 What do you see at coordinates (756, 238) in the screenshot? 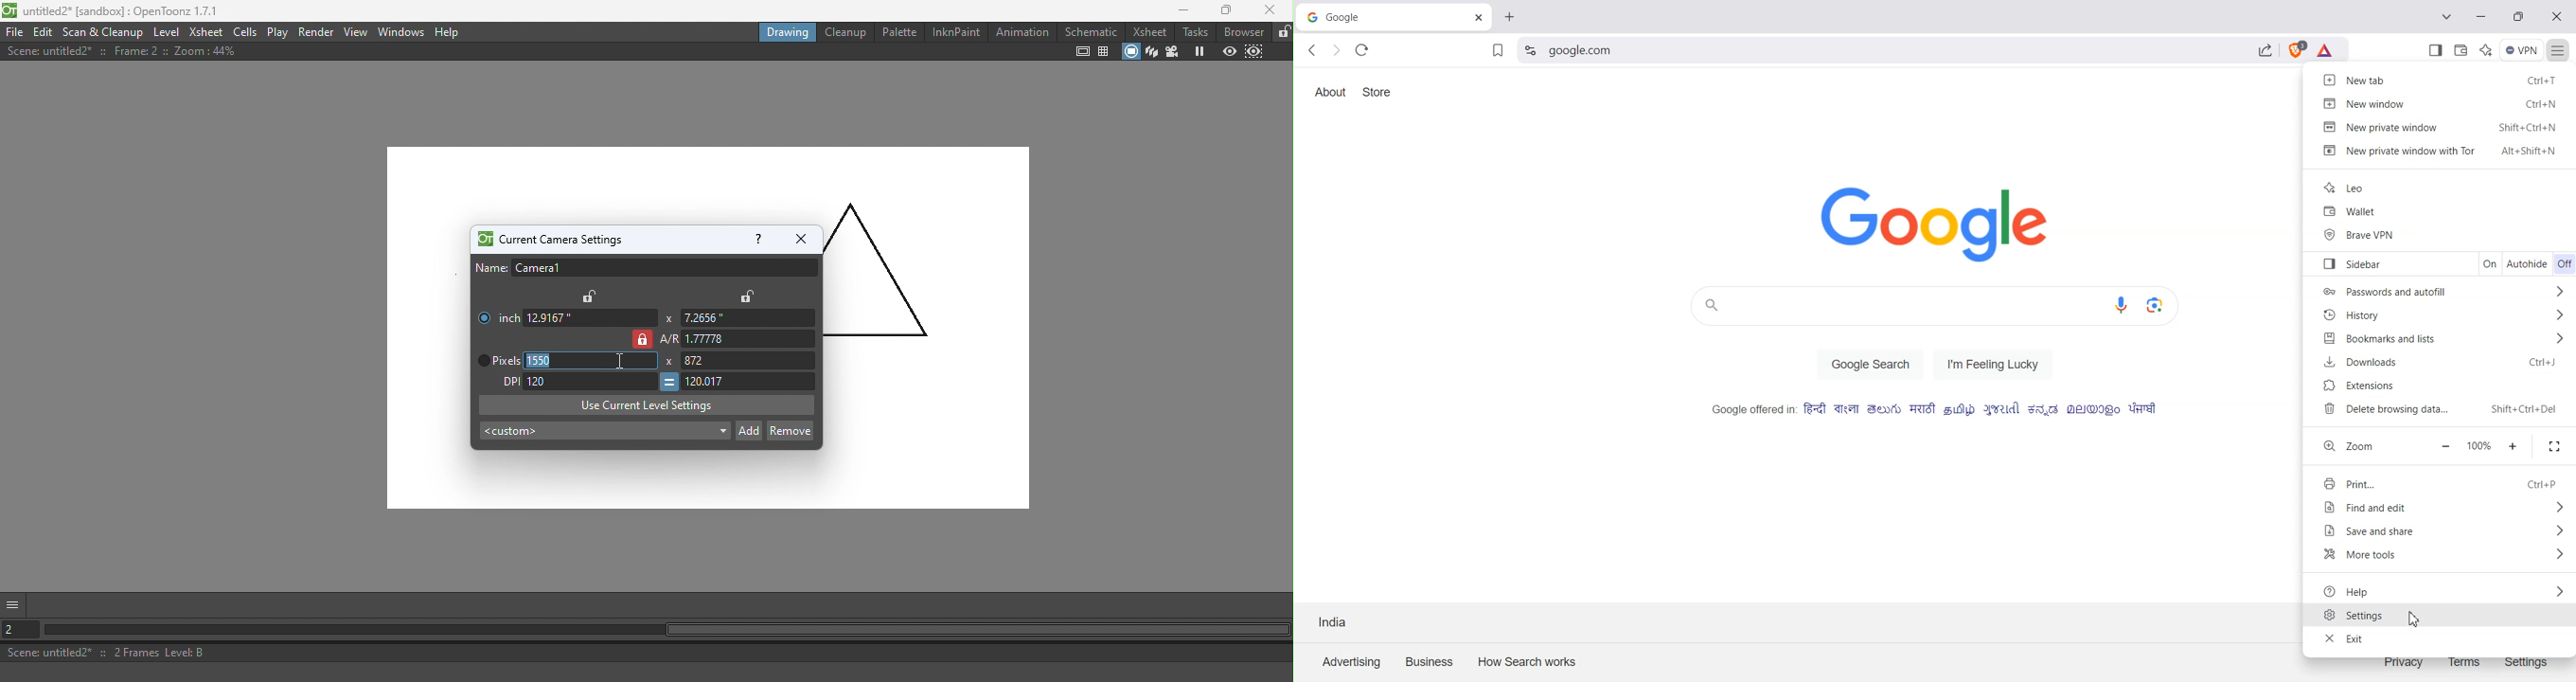
I see `Help` at bounding box center [756, 238].